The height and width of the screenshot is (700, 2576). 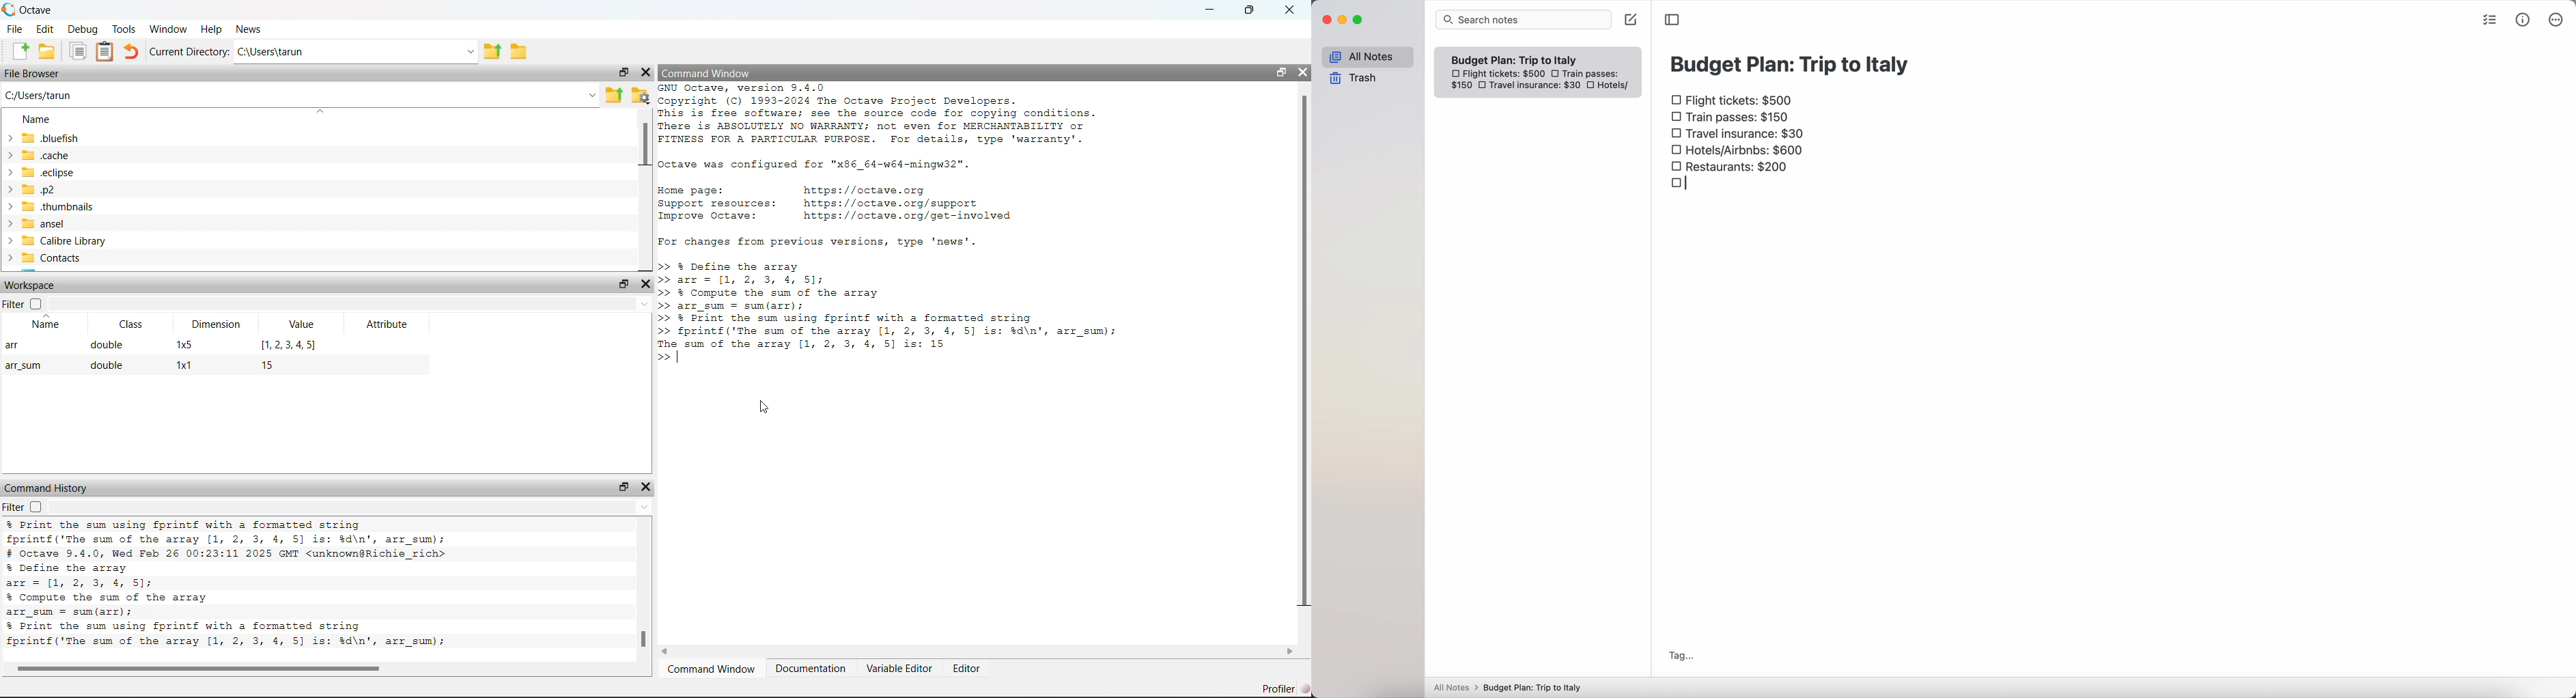 I want to click on checkbox, so click(x=1683, y=183).